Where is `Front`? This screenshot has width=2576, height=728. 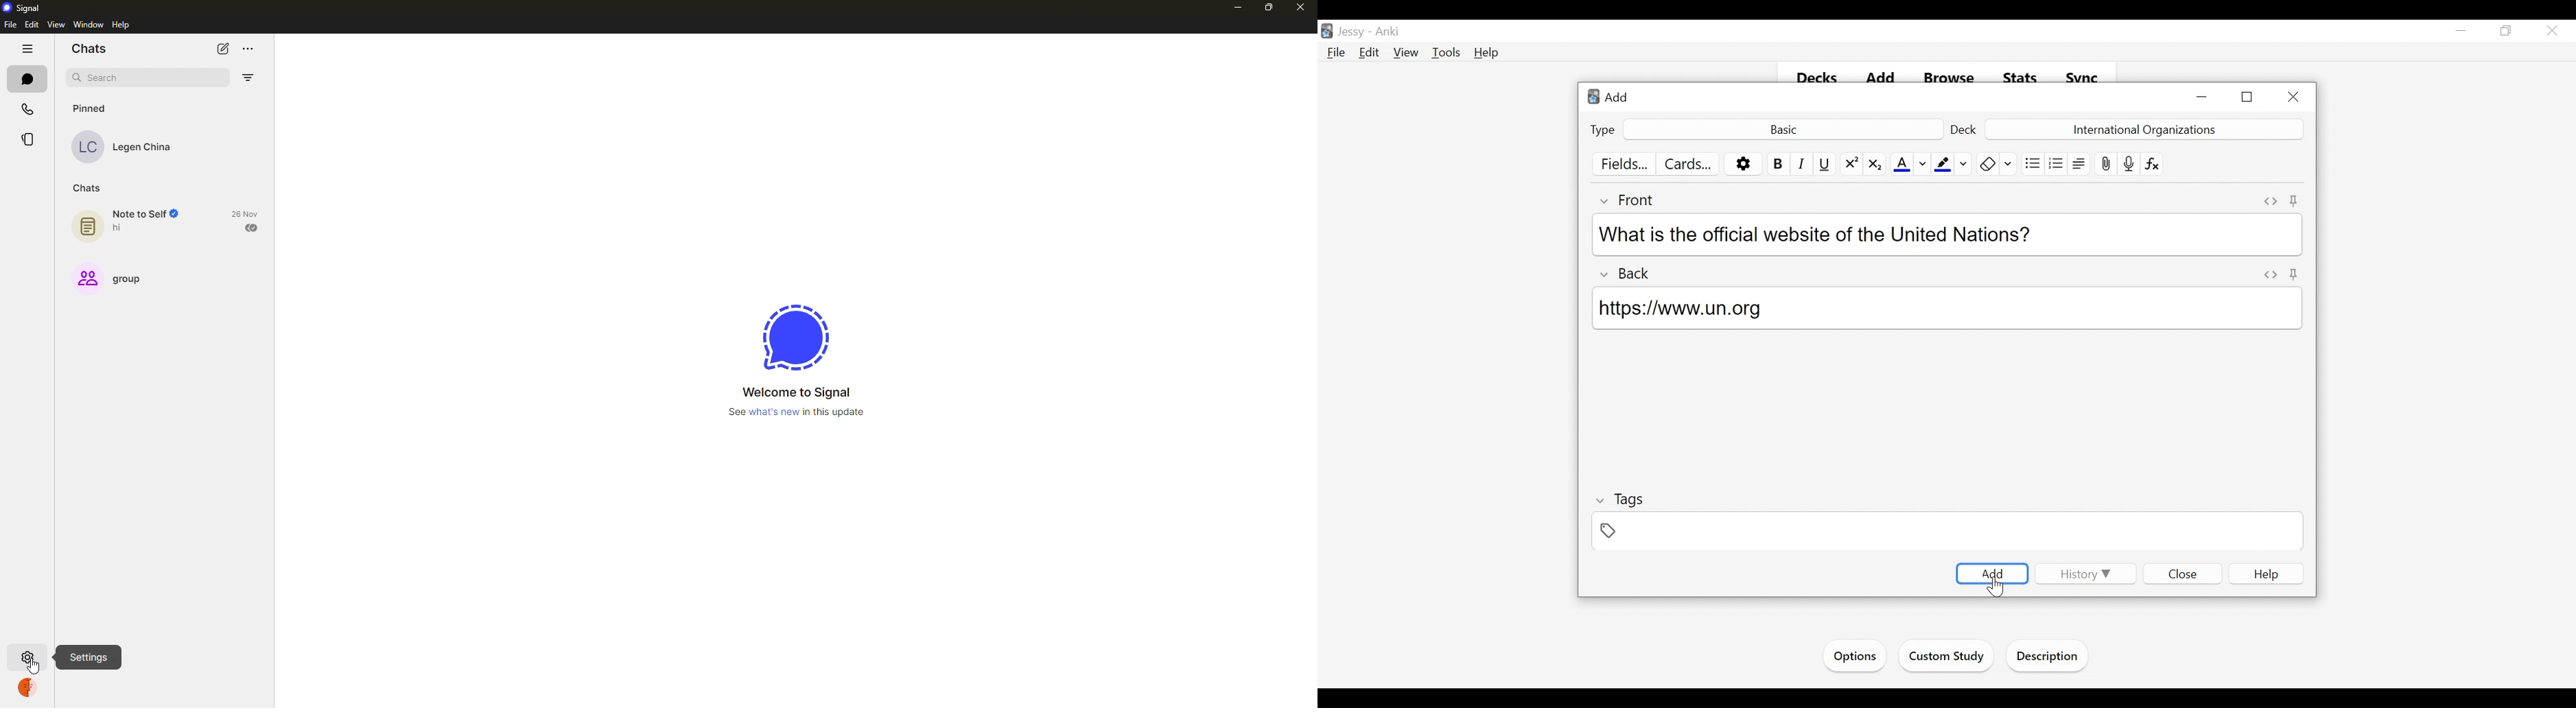
Front is located at coordinates (1629, 199).